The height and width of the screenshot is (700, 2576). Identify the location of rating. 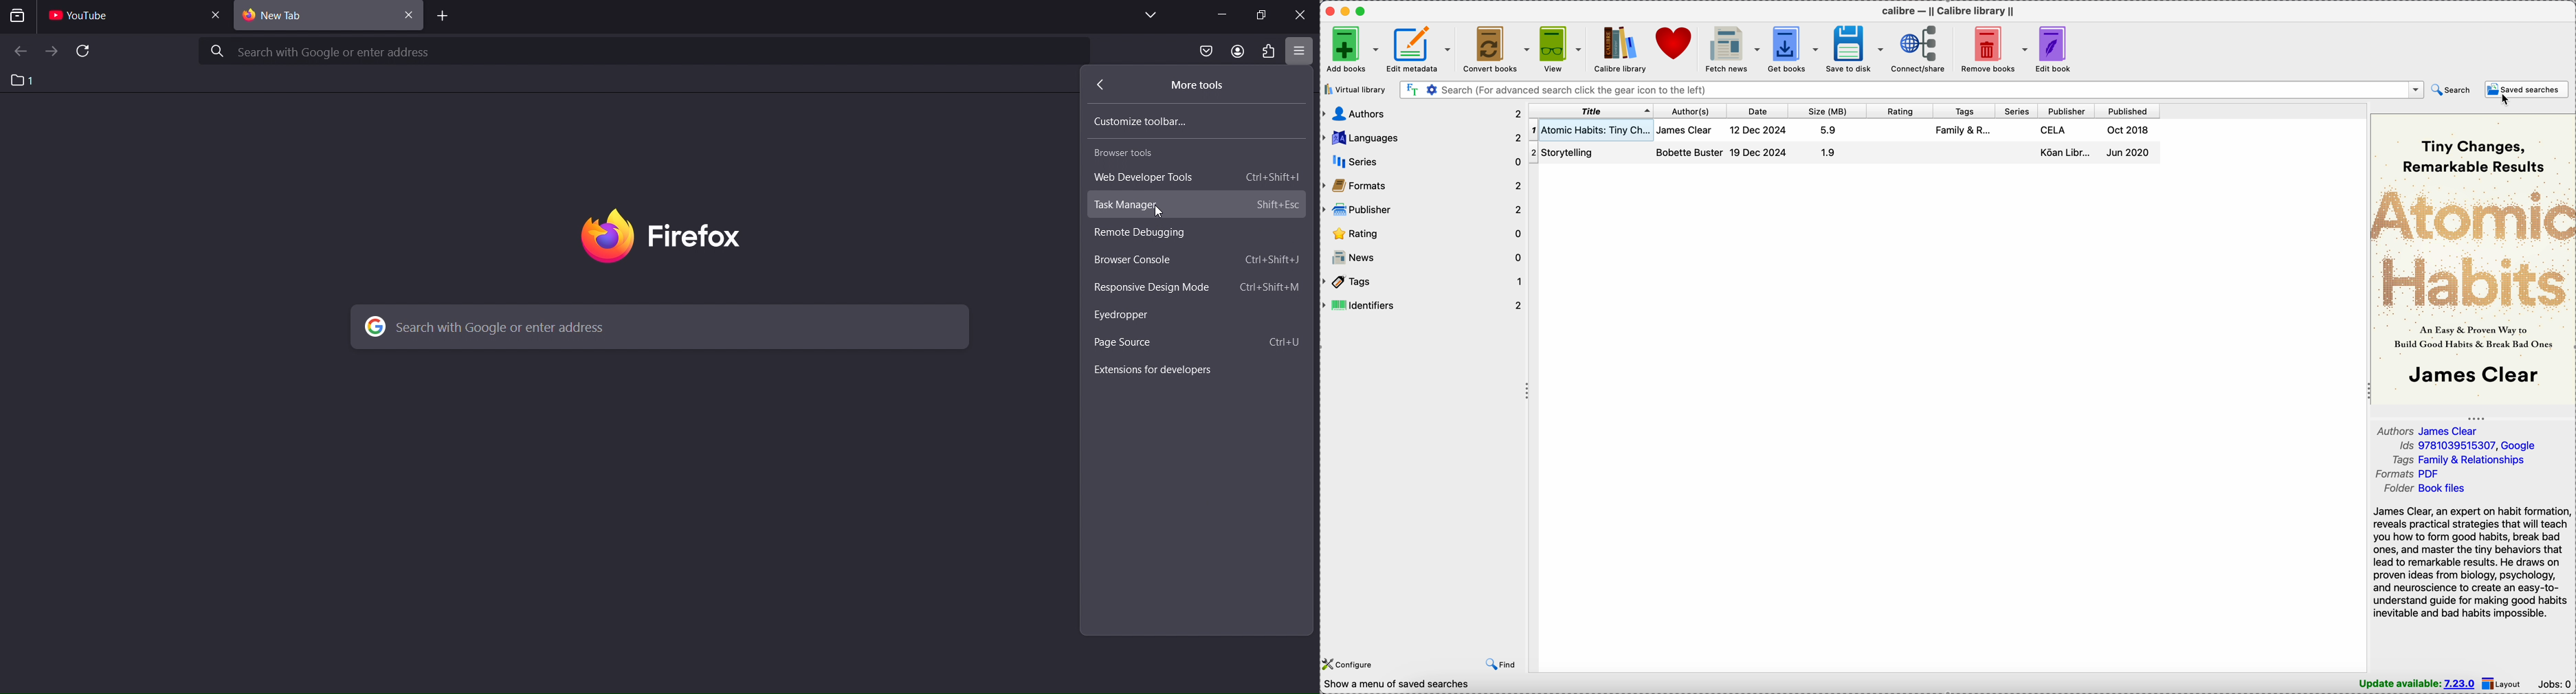
(1898, 111).